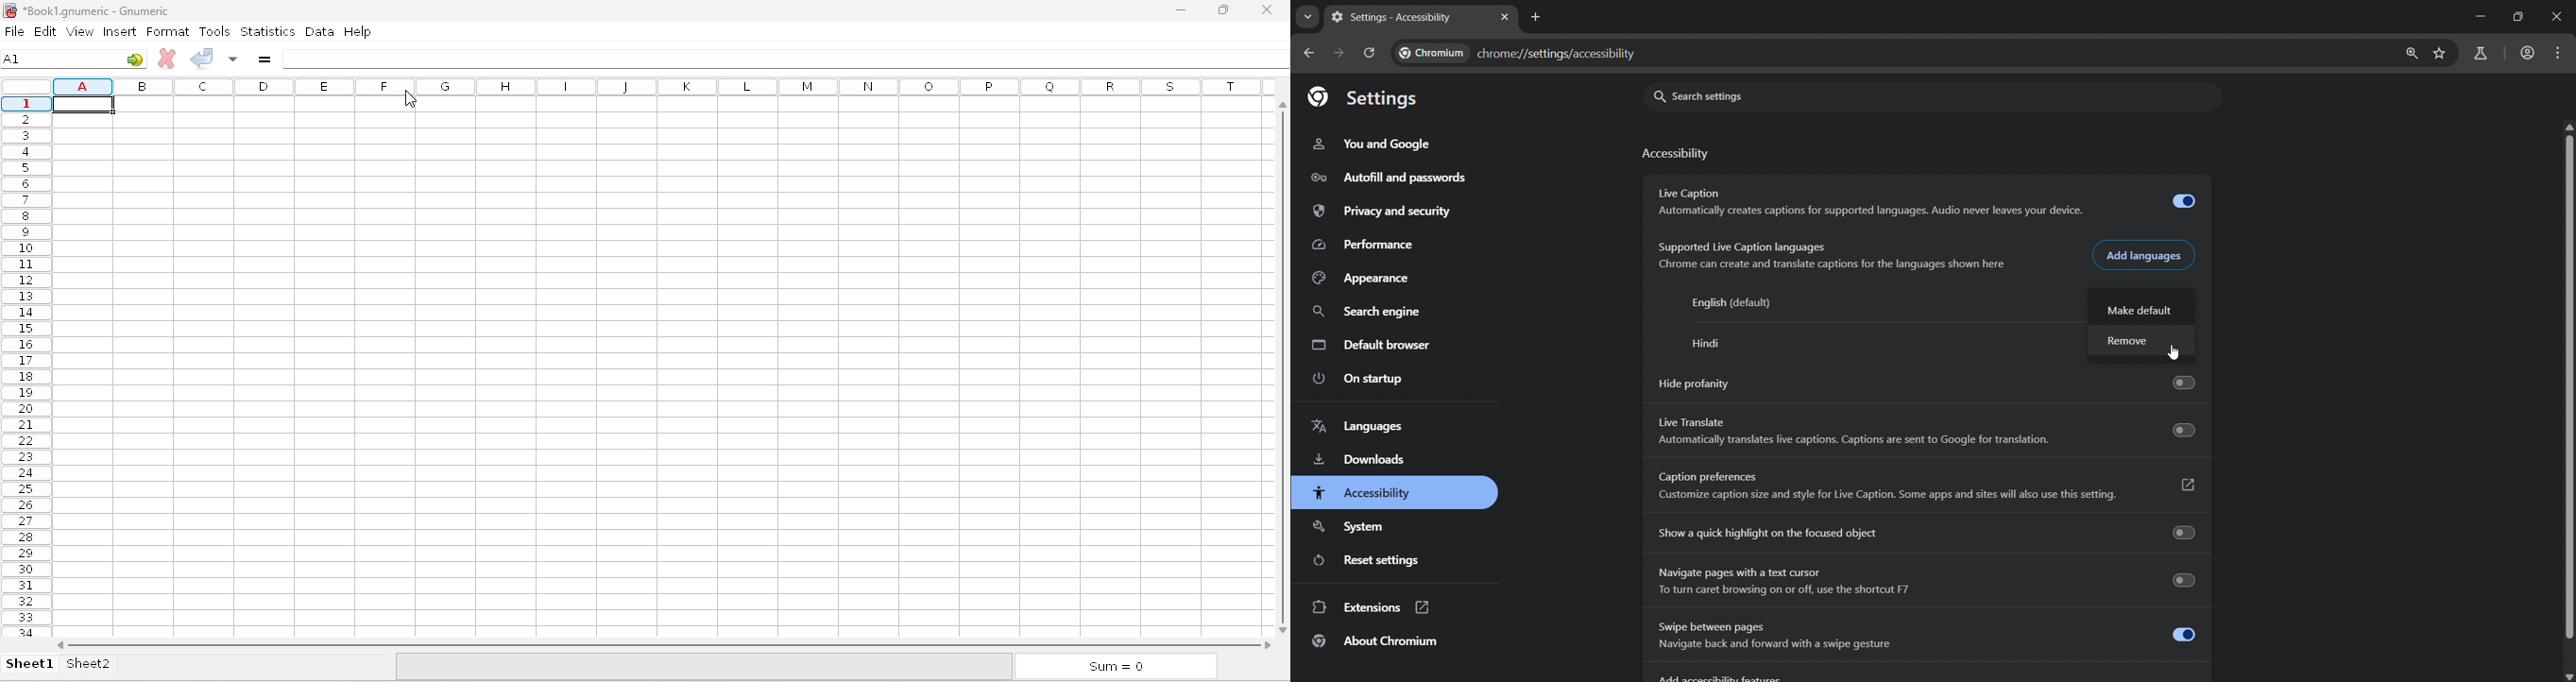 Image resolution: width=2576 pixels, height=700 pixels. What do you see at coordinates (1360, 458) in the screenshot?
I see `downloads` at bounding box center [1360, 458].